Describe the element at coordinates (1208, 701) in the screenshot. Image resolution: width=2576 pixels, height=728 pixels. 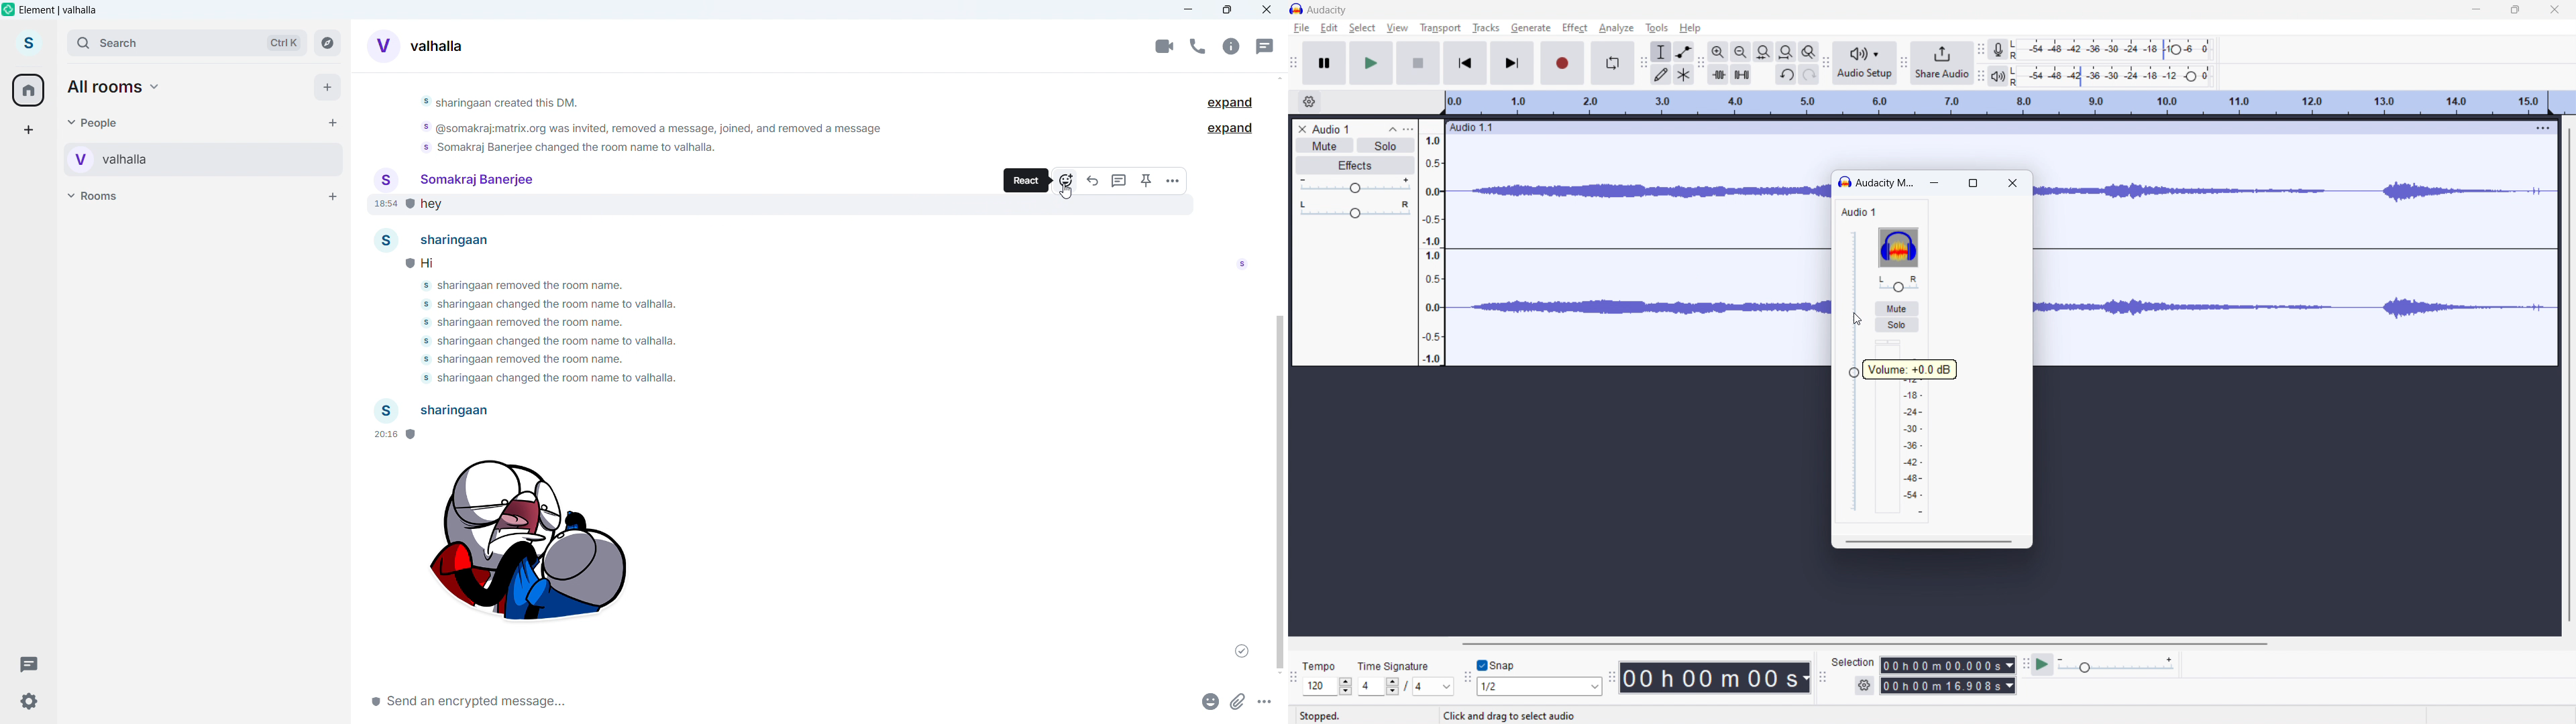
I see `Emoji` at that location.